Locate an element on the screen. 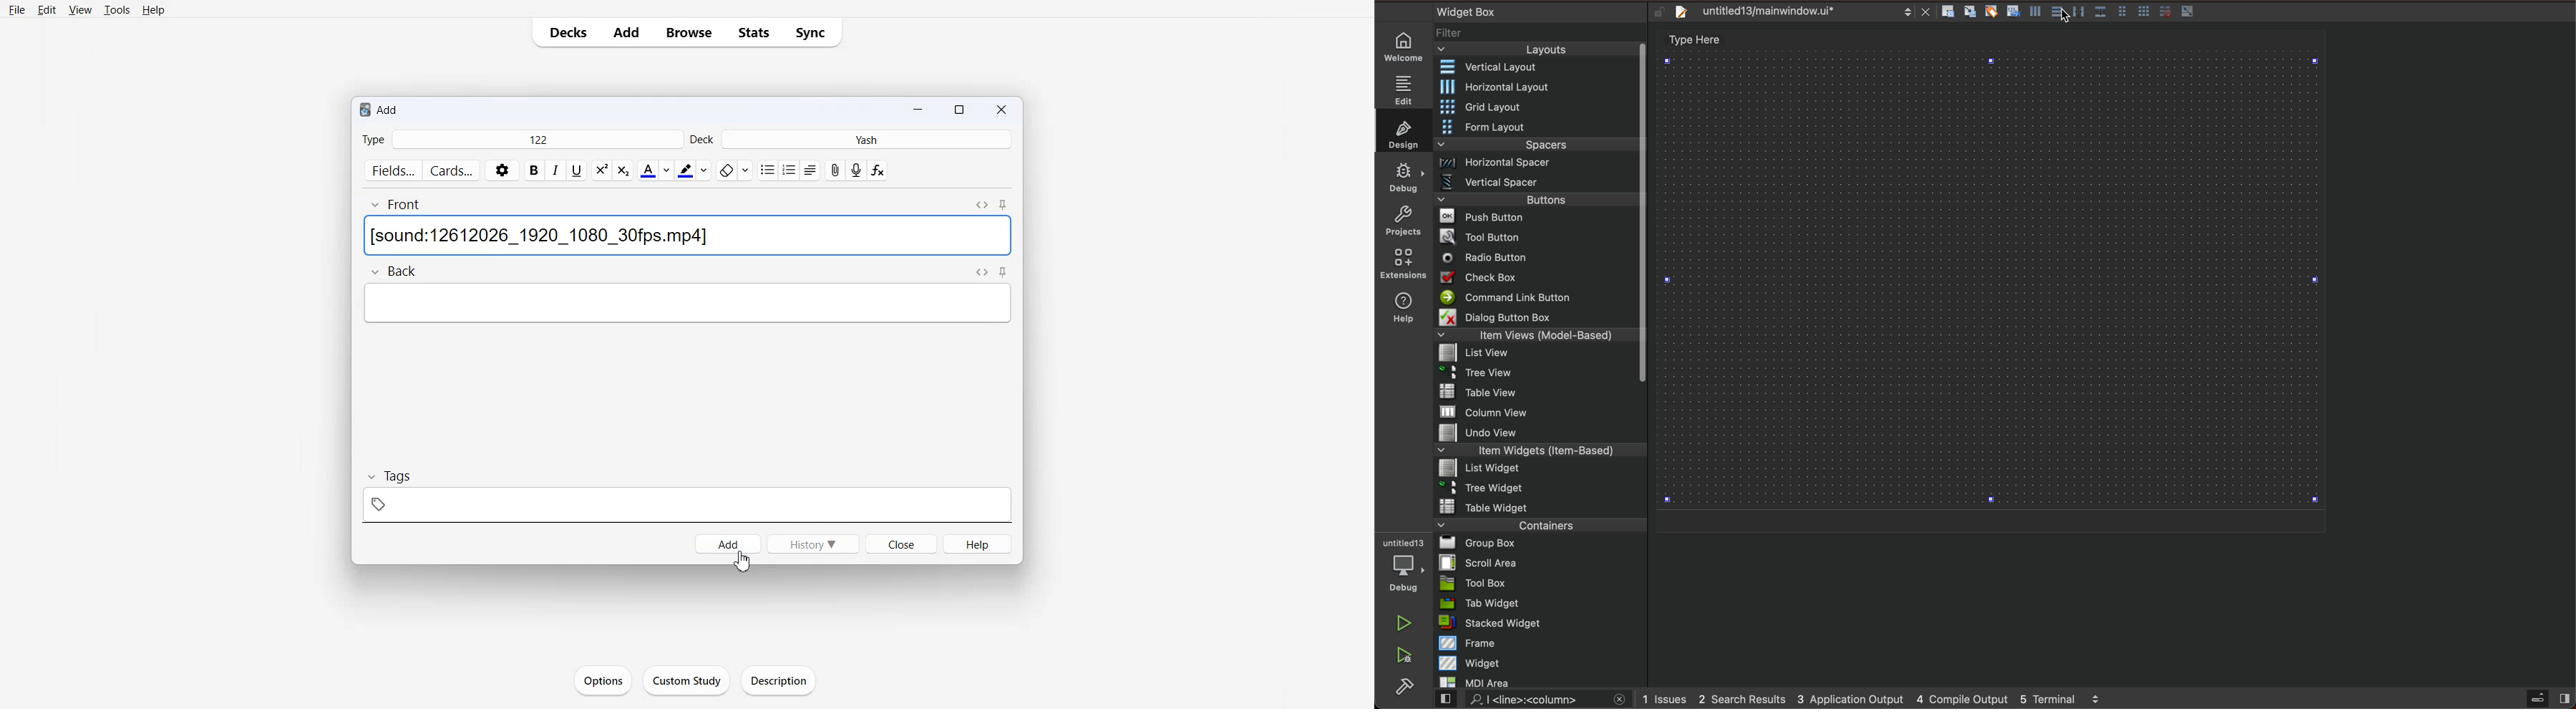  curSor is located at coordinates (2062, 17).